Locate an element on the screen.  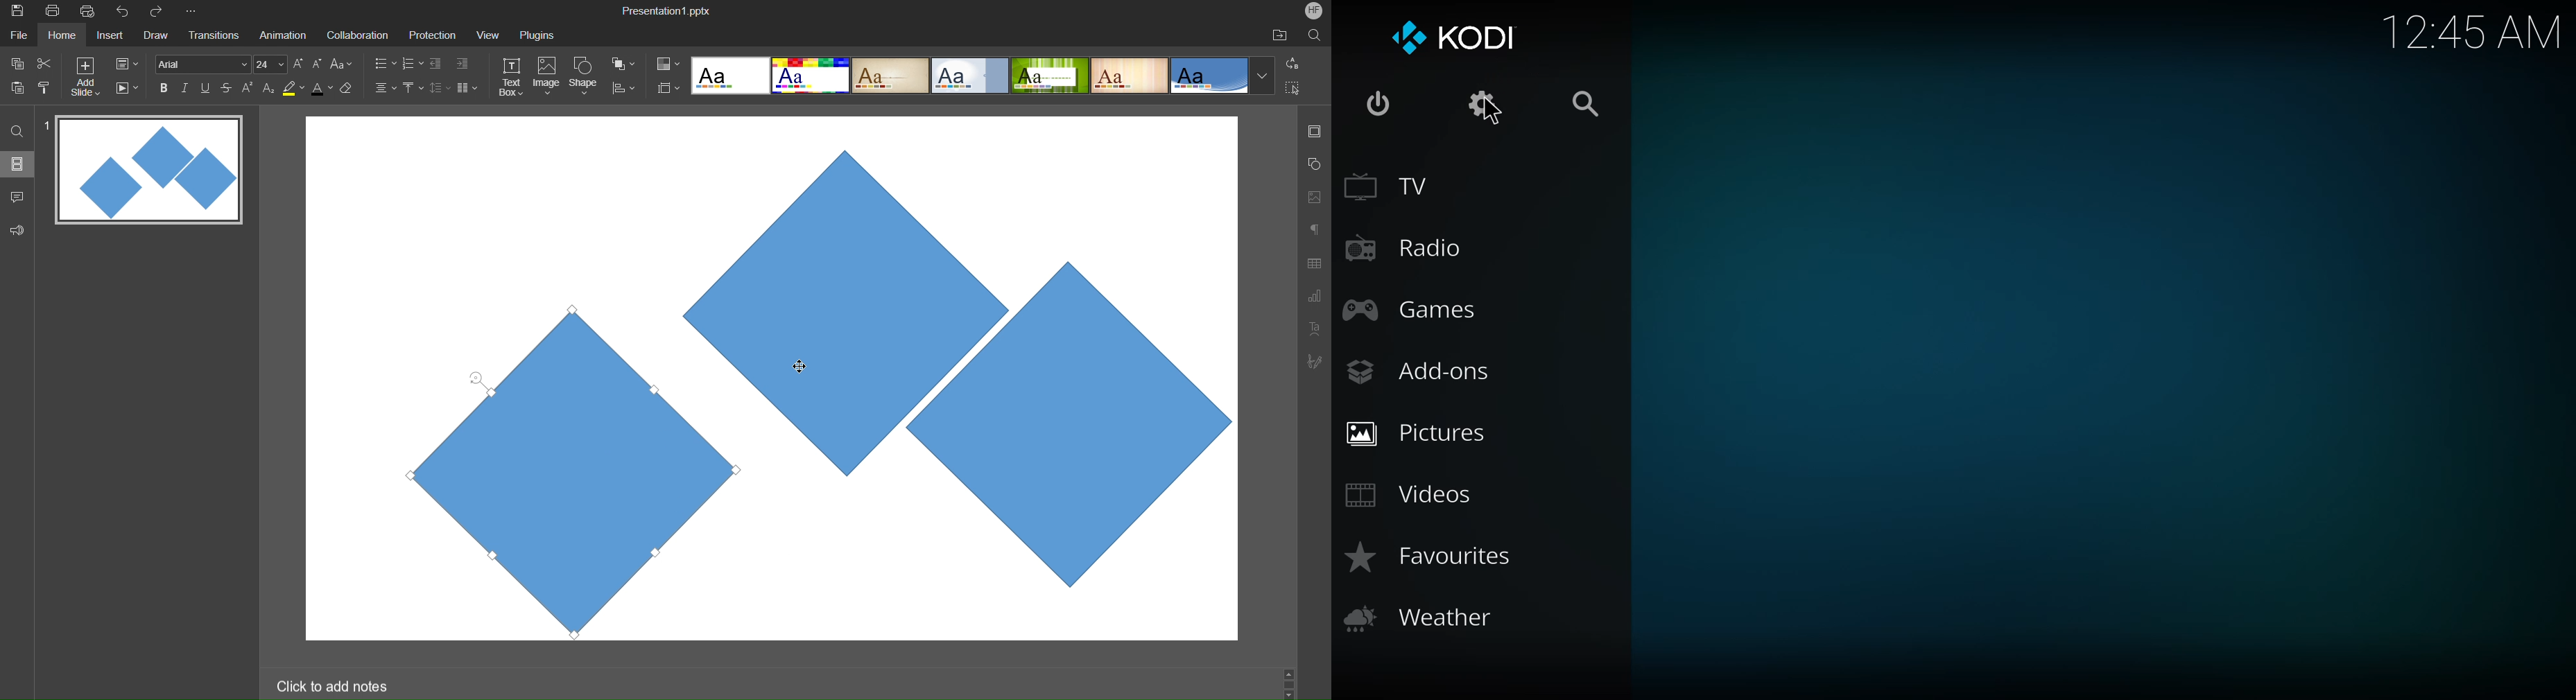
Font Size is located at coordinates (270, 64).